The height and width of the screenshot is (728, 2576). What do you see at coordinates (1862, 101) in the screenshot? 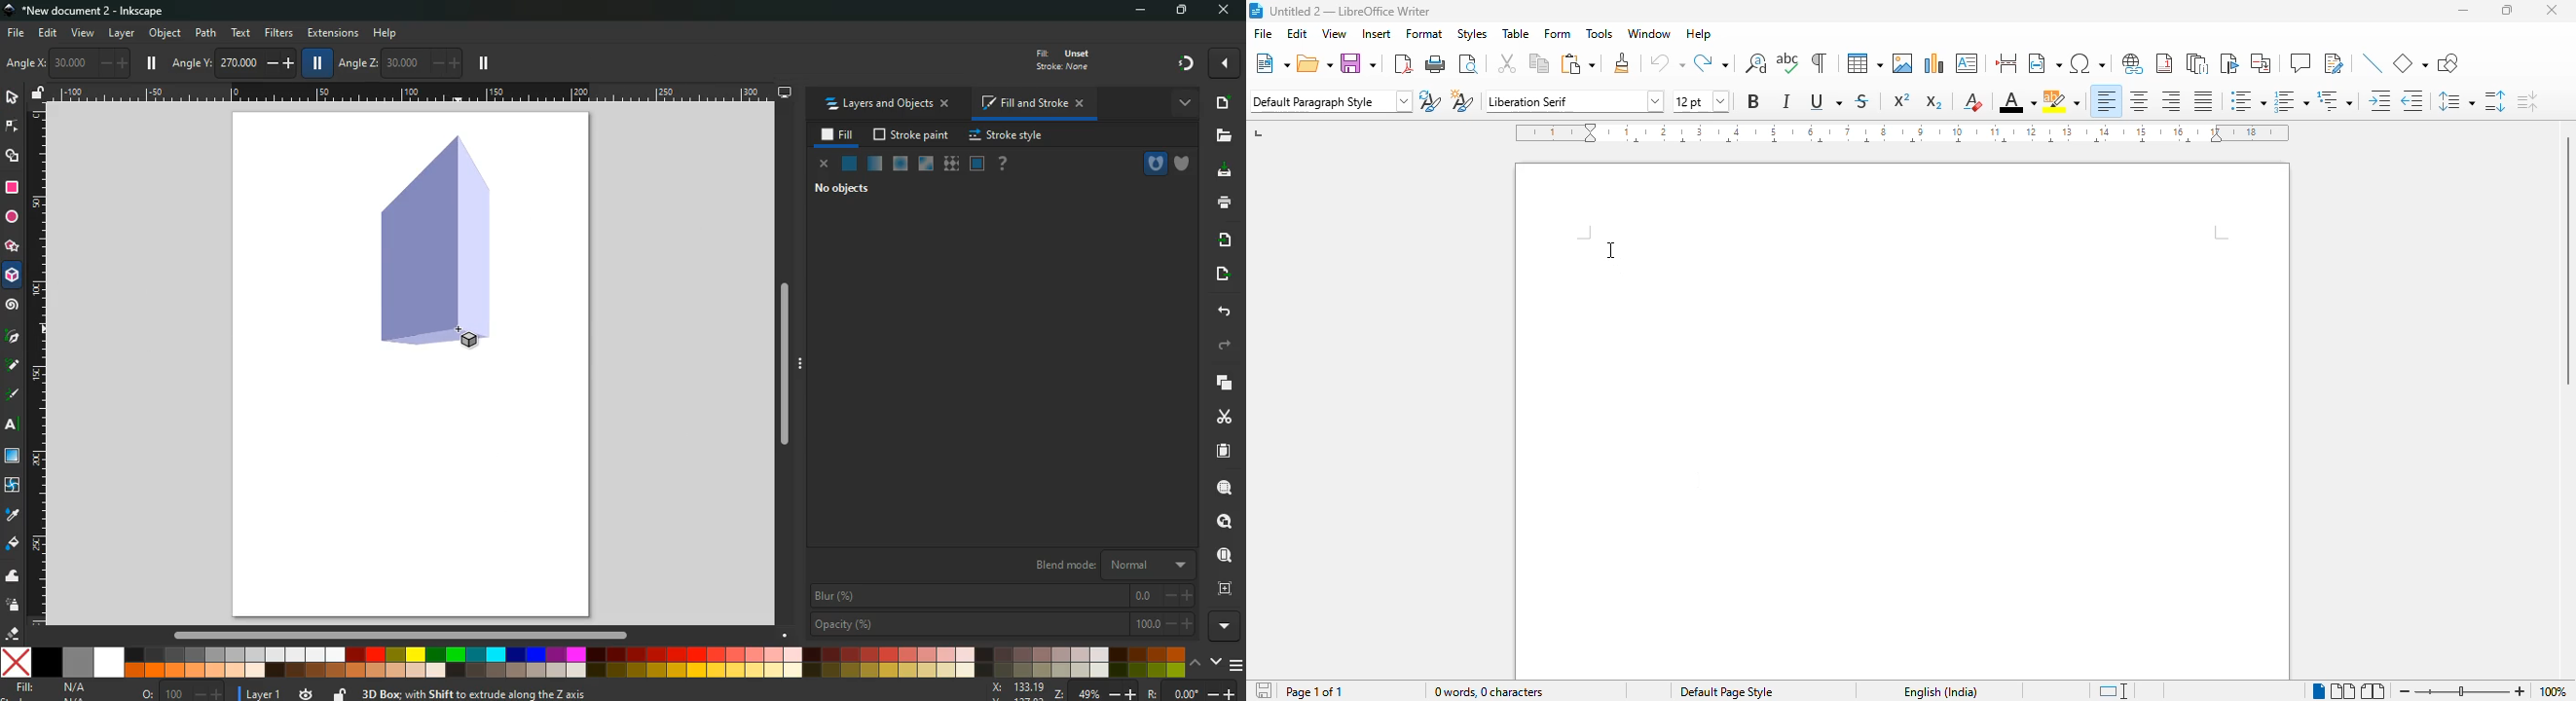
I see `strikethrough` at bounding box center [1862, 101].